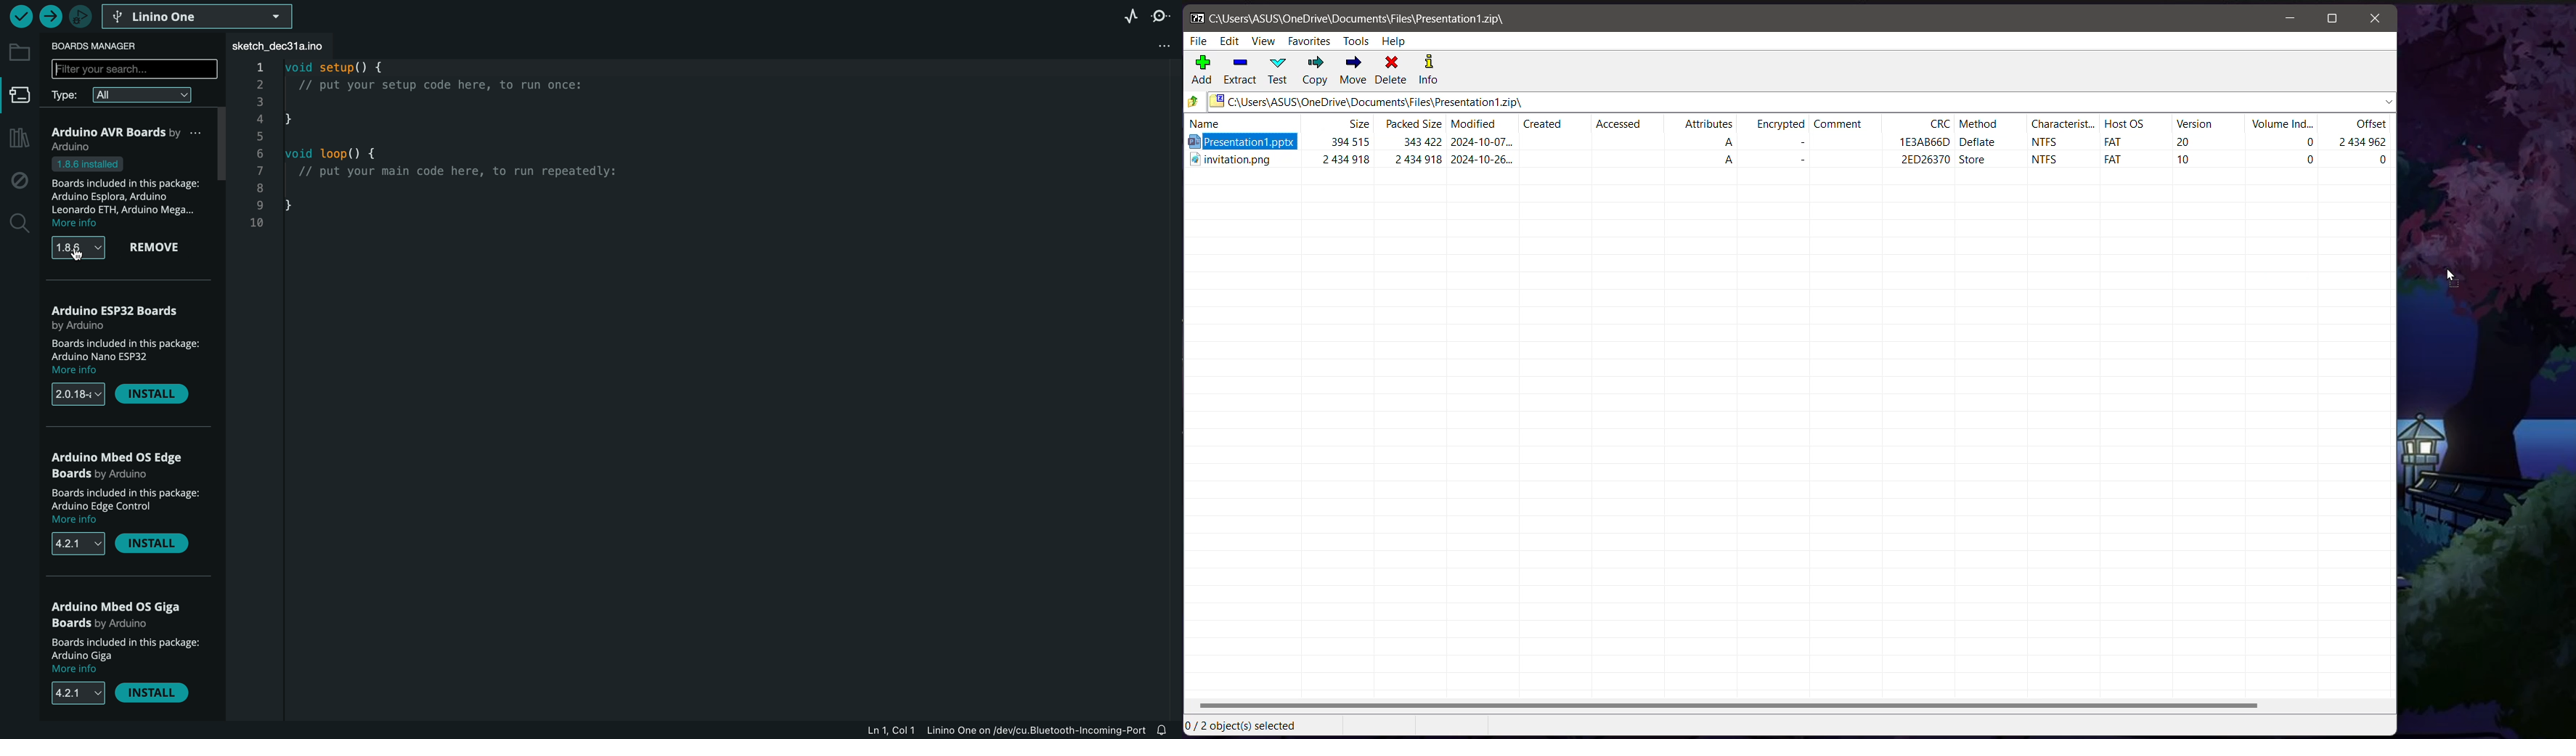 Image resolution: width=2576 pixels, height=756 pixels. Describe the element at coordinates (2307, 160) in the screenshot. I see `0` at that location.